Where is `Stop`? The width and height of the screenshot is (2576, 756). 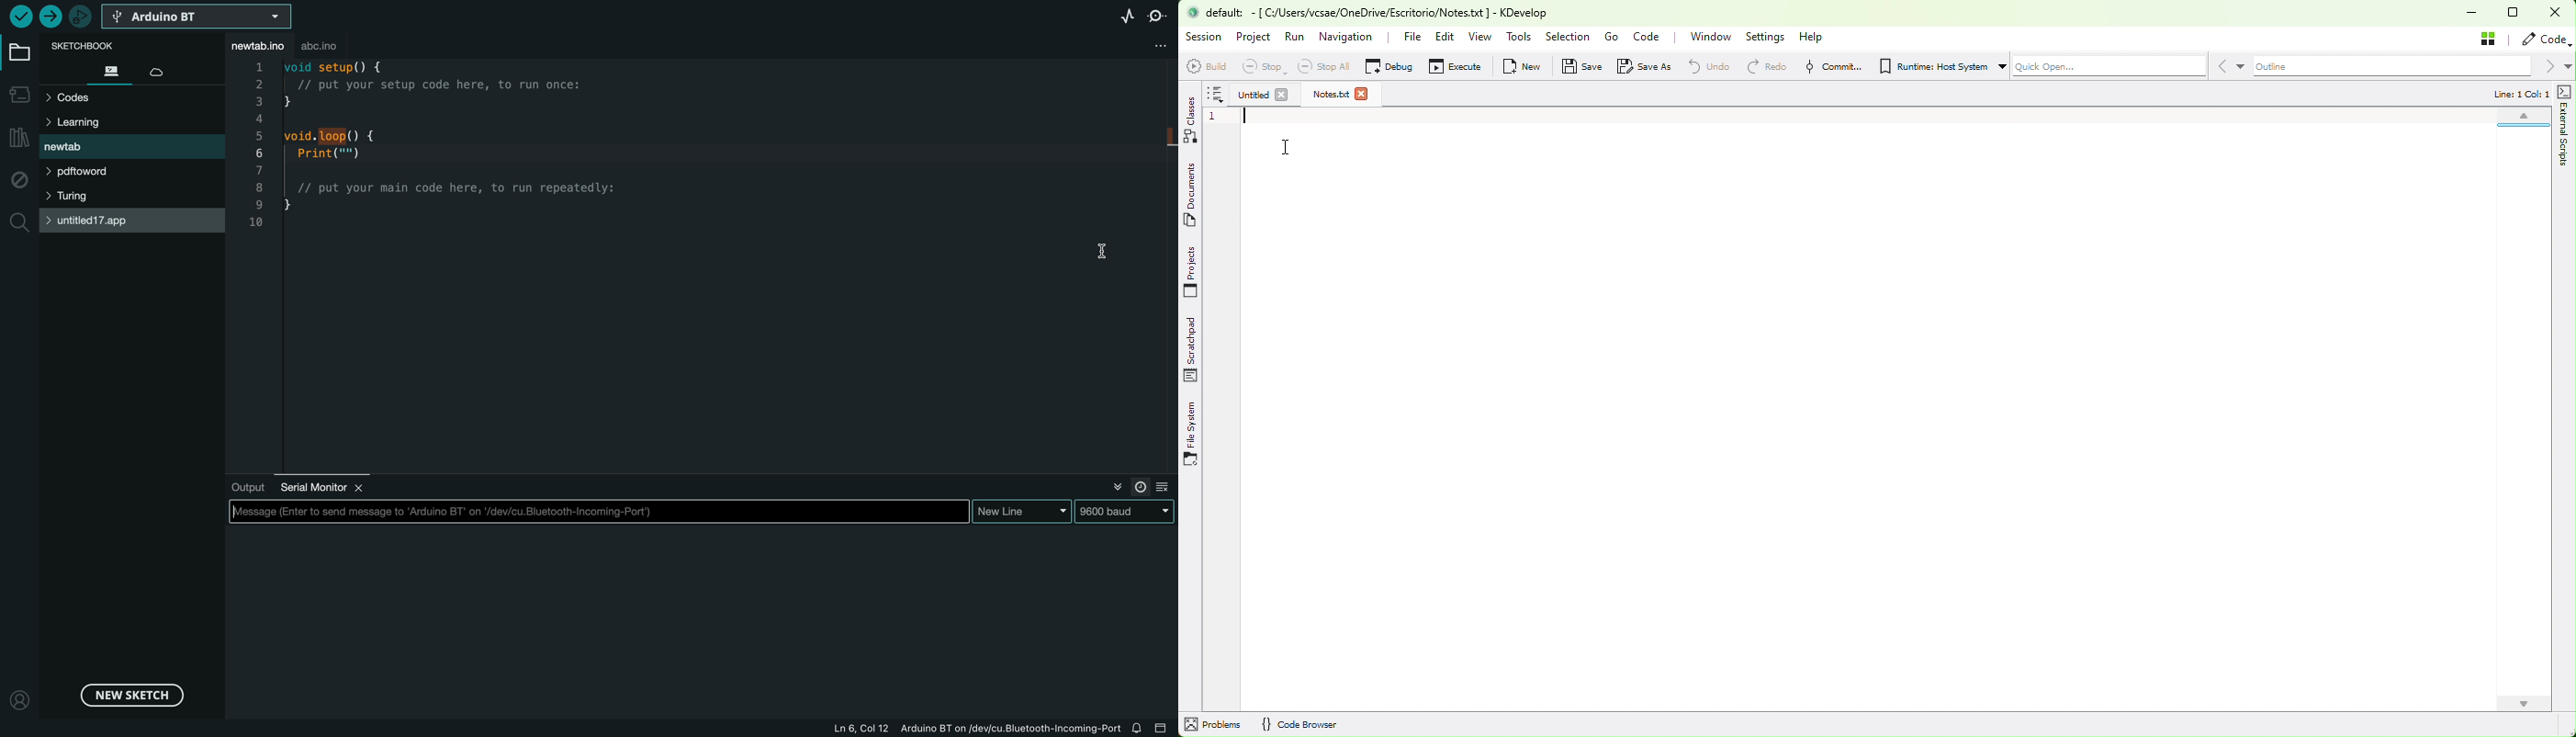
Stop is located at coordinates (1270, 67).